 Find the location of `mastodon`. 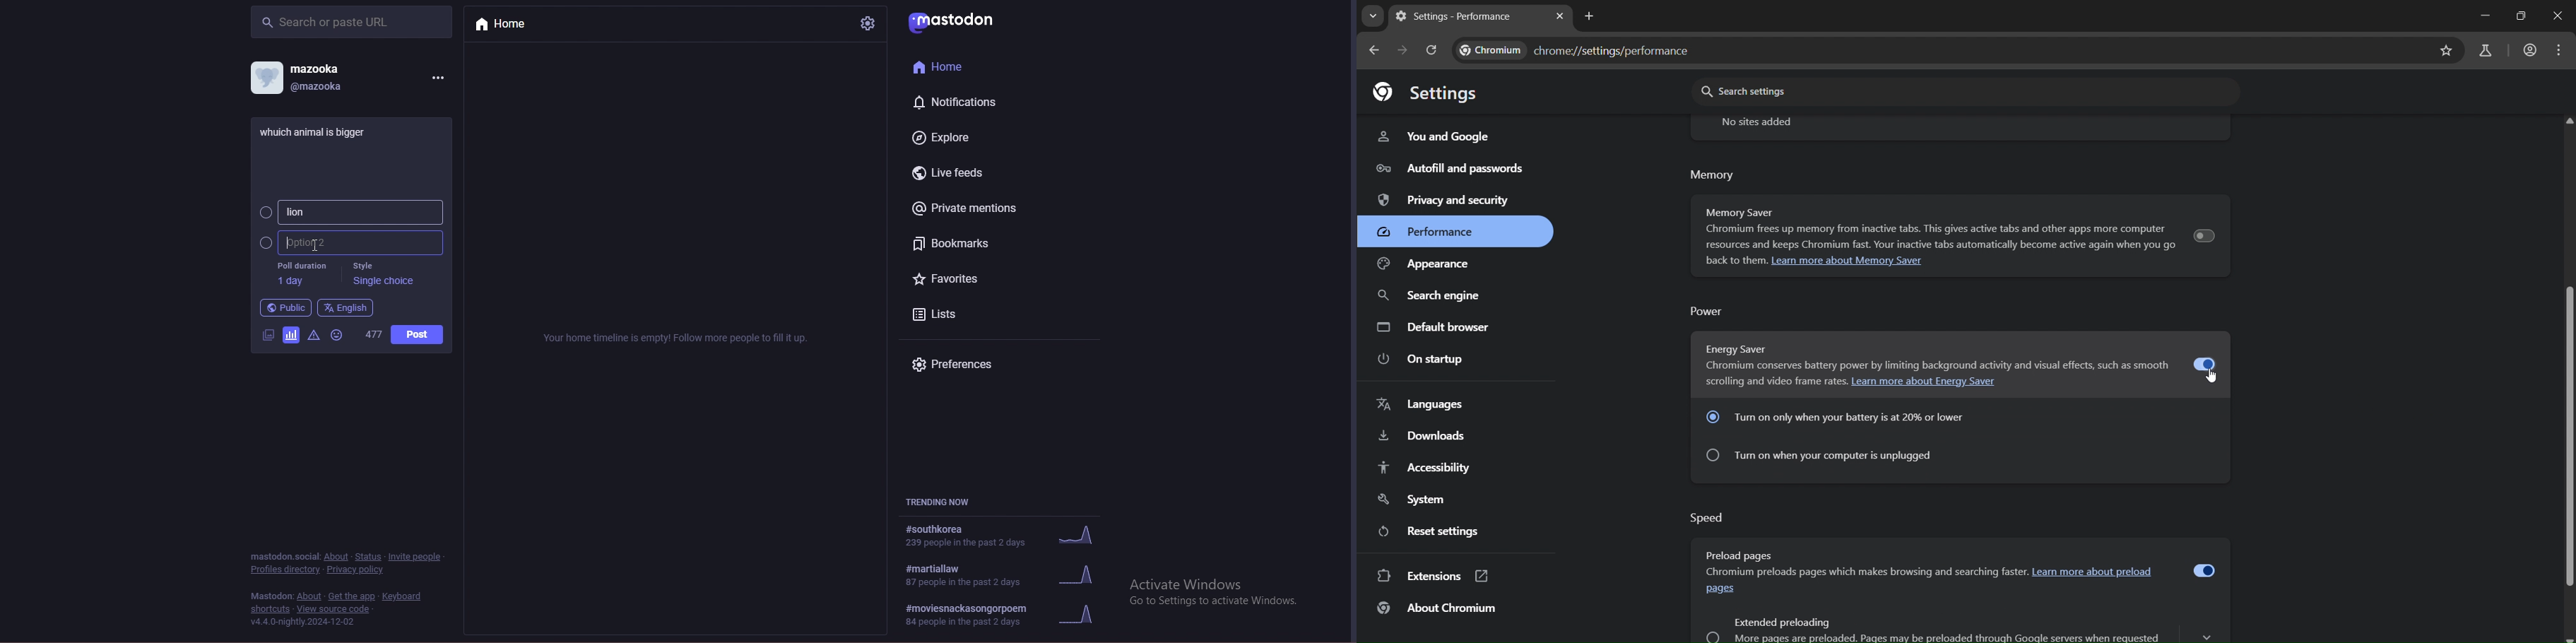

mastodon is located at coordinates (957, 20).